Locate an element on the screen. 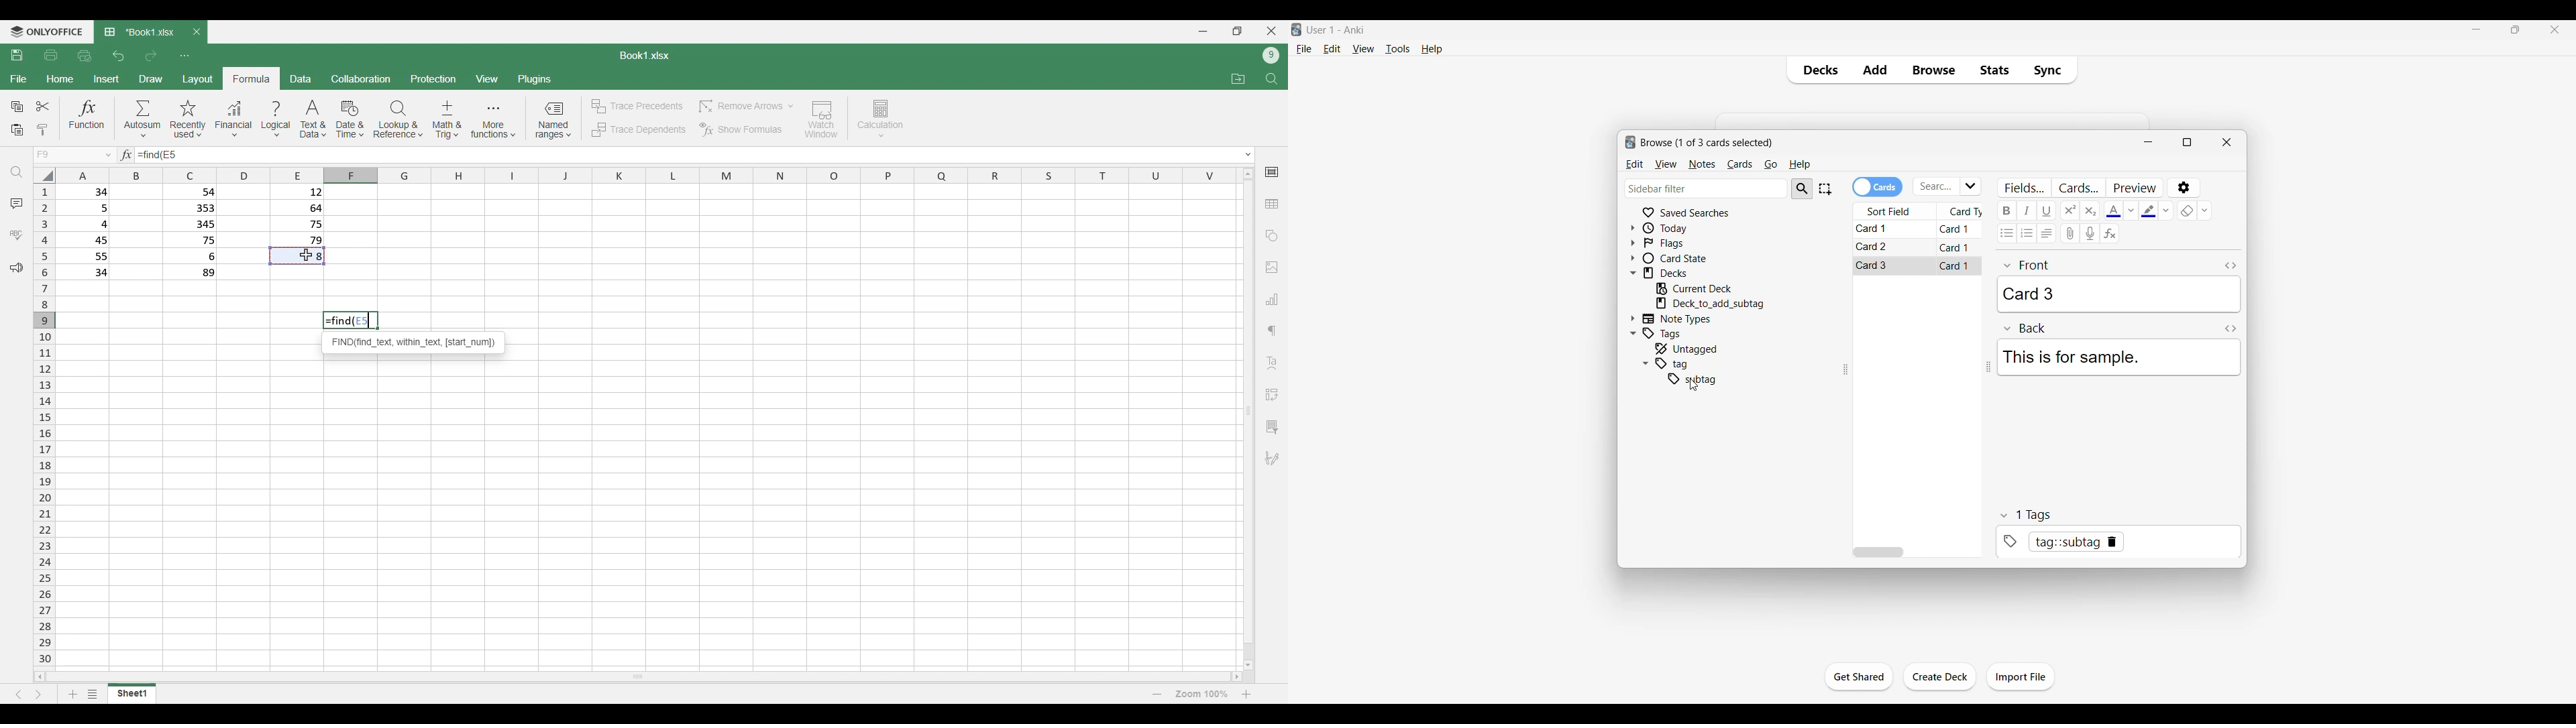  Spell check is located at coordinates (16, 235).